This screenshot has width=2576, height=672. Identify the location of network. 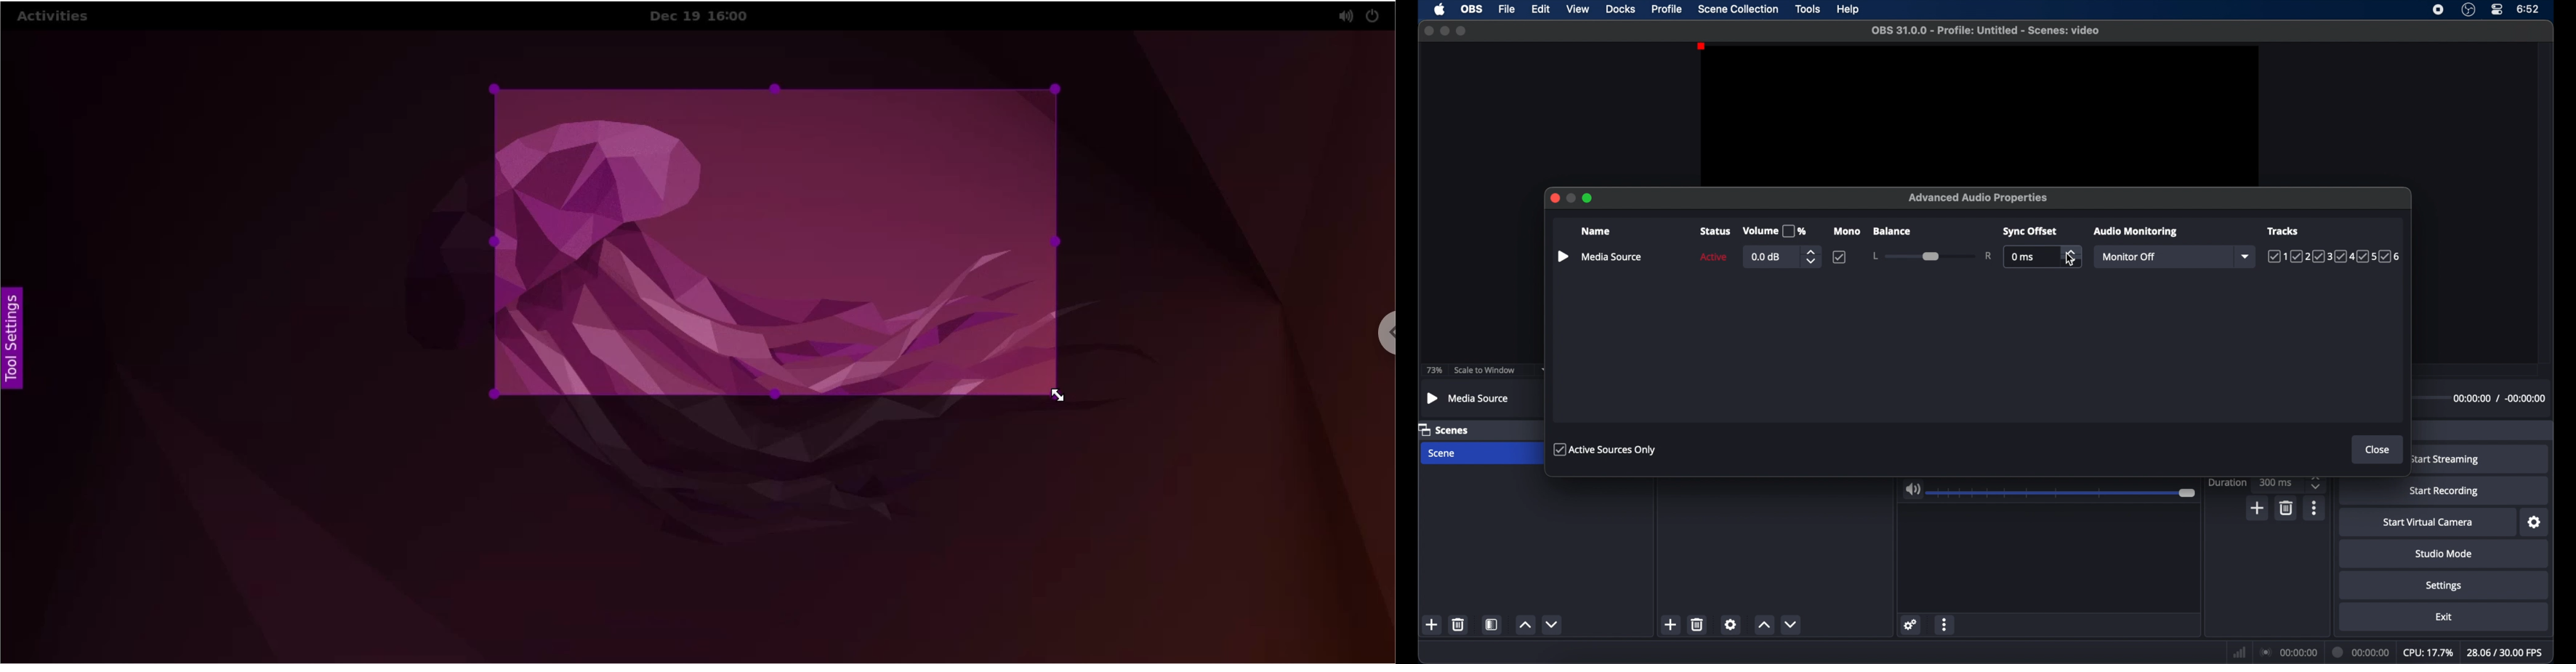
(2240, 652).